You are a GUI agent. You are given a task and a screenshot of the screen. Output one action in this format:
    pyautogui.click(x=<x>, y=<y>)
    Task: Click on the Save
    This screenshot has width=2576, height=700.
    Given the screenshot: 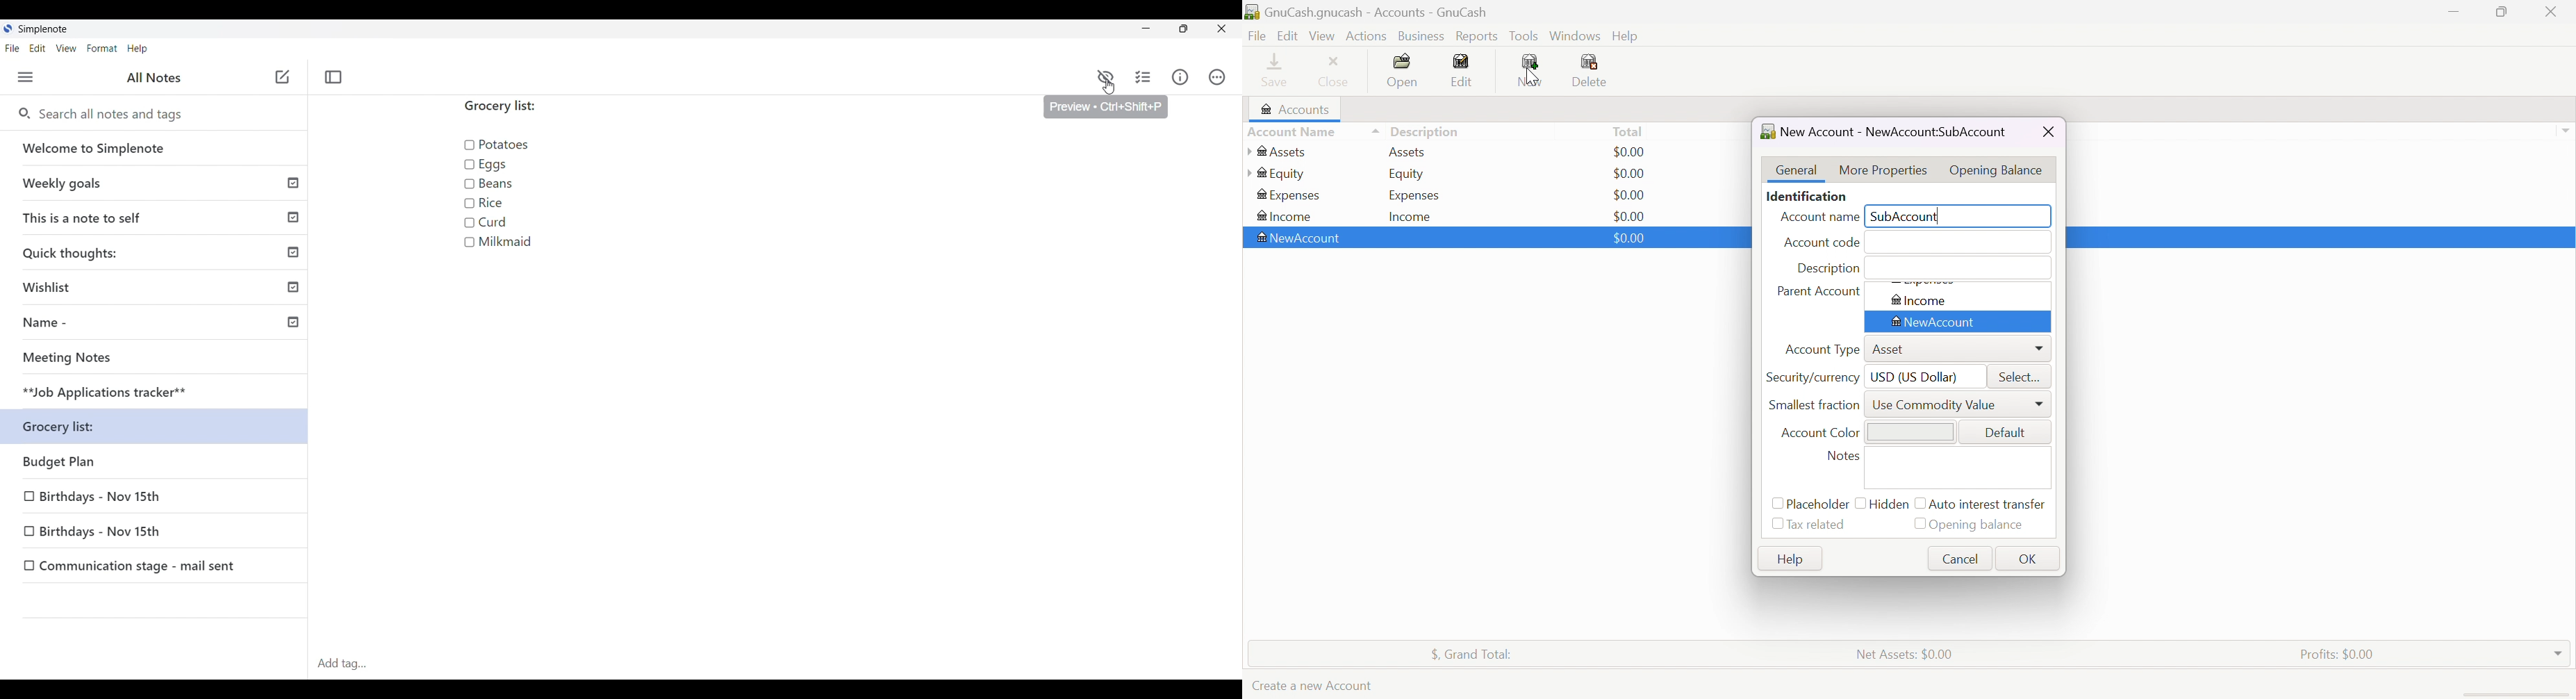 What is the action you would take?
    pyautogui.click(x=1275, y=71)
    